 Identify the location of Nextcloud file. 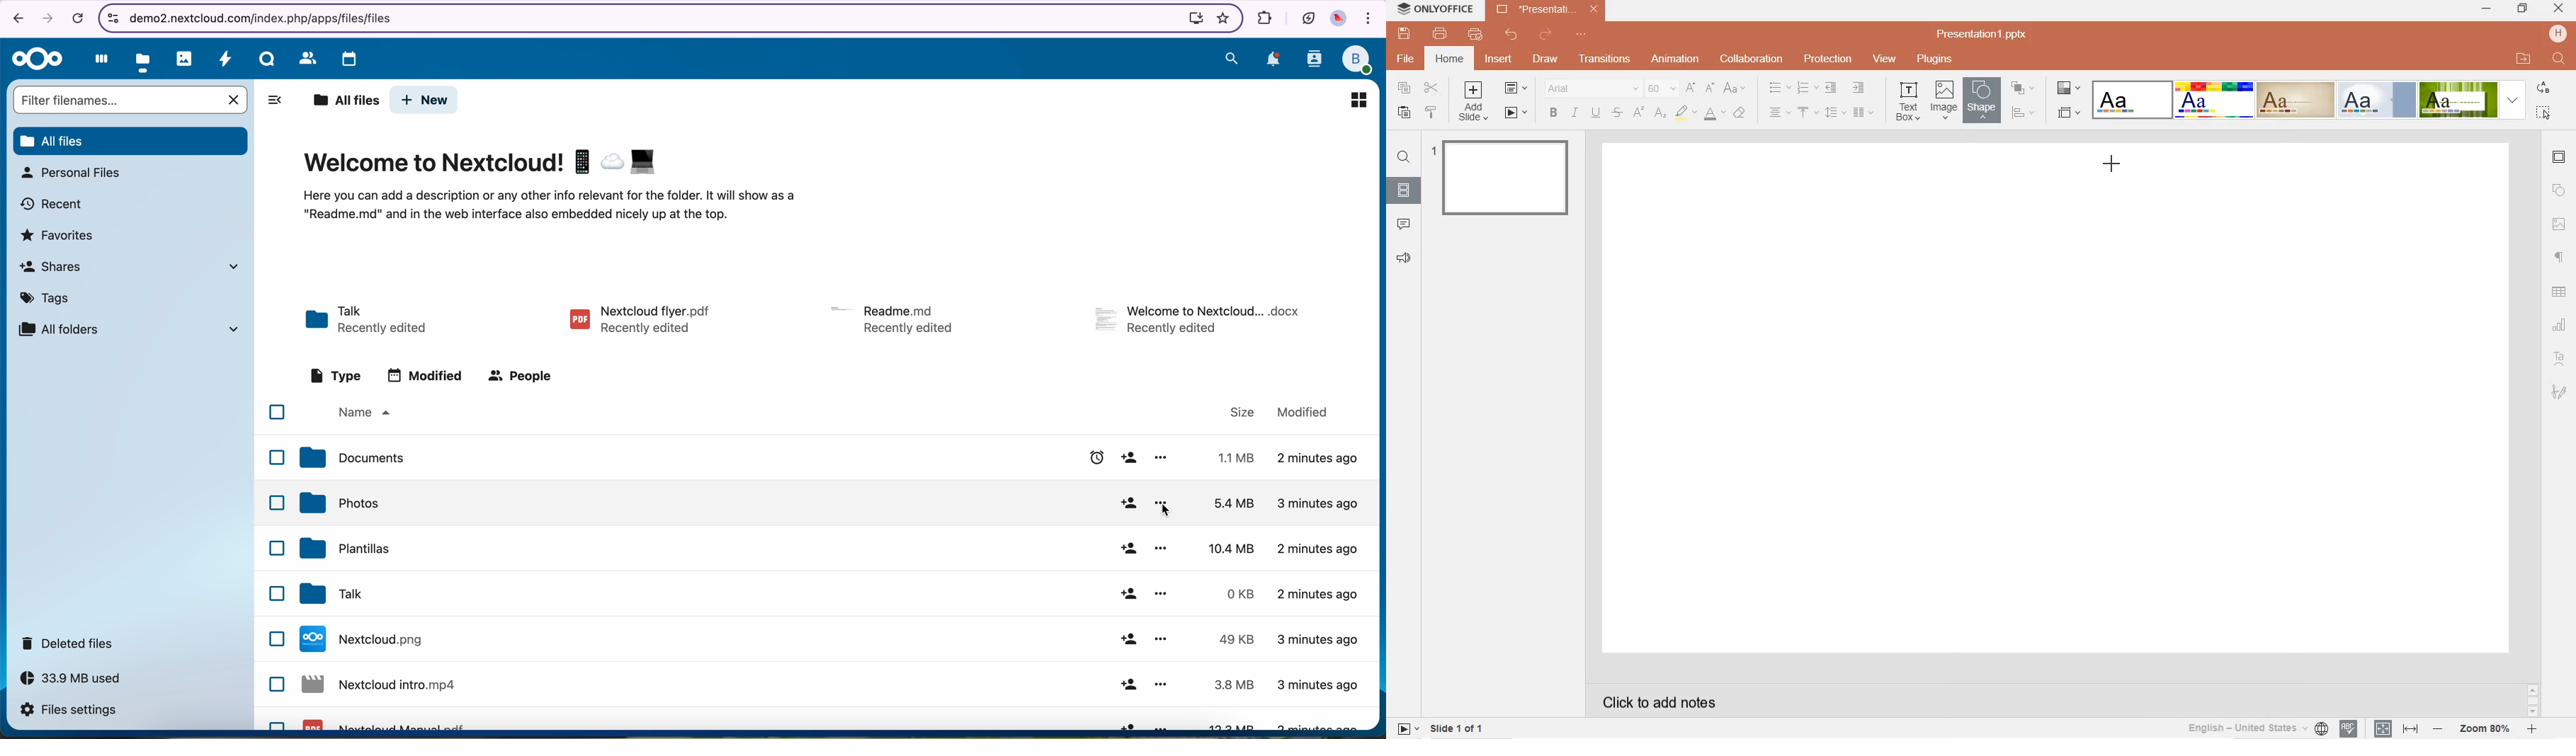
(368, 639).